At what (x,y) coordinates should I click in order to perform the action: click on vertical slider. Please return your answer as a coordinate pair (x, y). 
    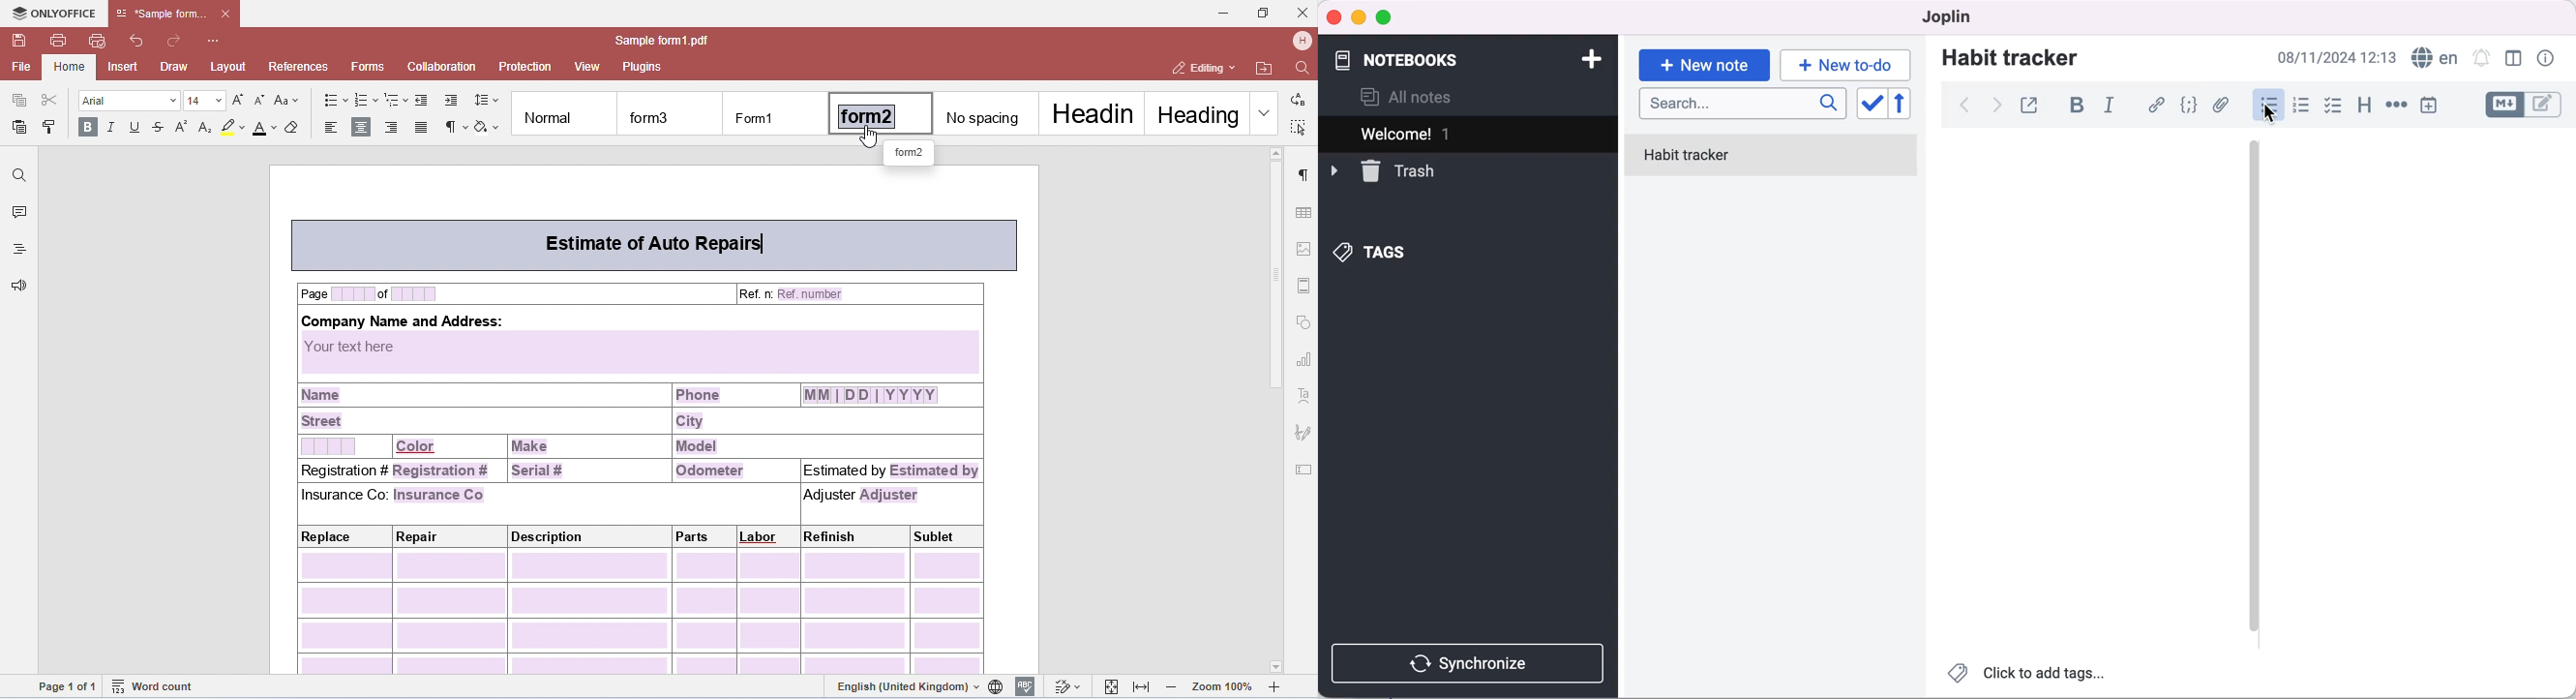
    Looking at the image, I should click on (2254, 388).